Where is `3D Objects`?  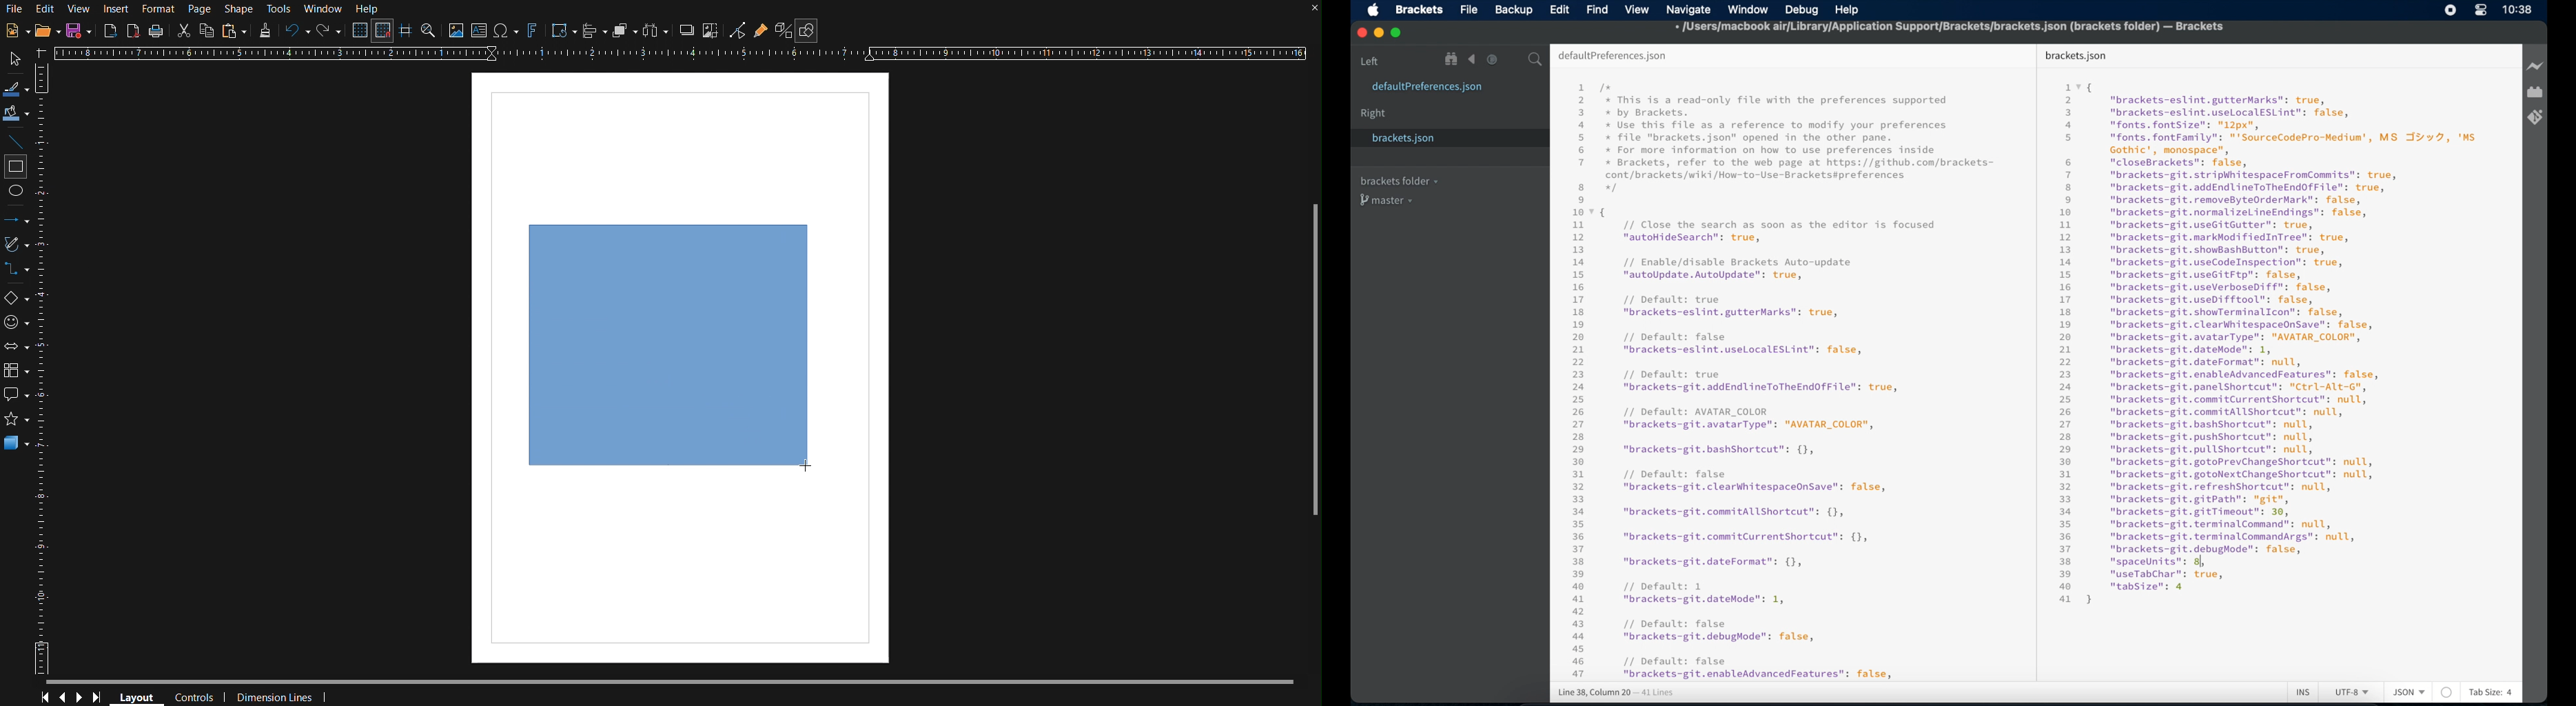 3D Objects is located at coordinates (17, 442).